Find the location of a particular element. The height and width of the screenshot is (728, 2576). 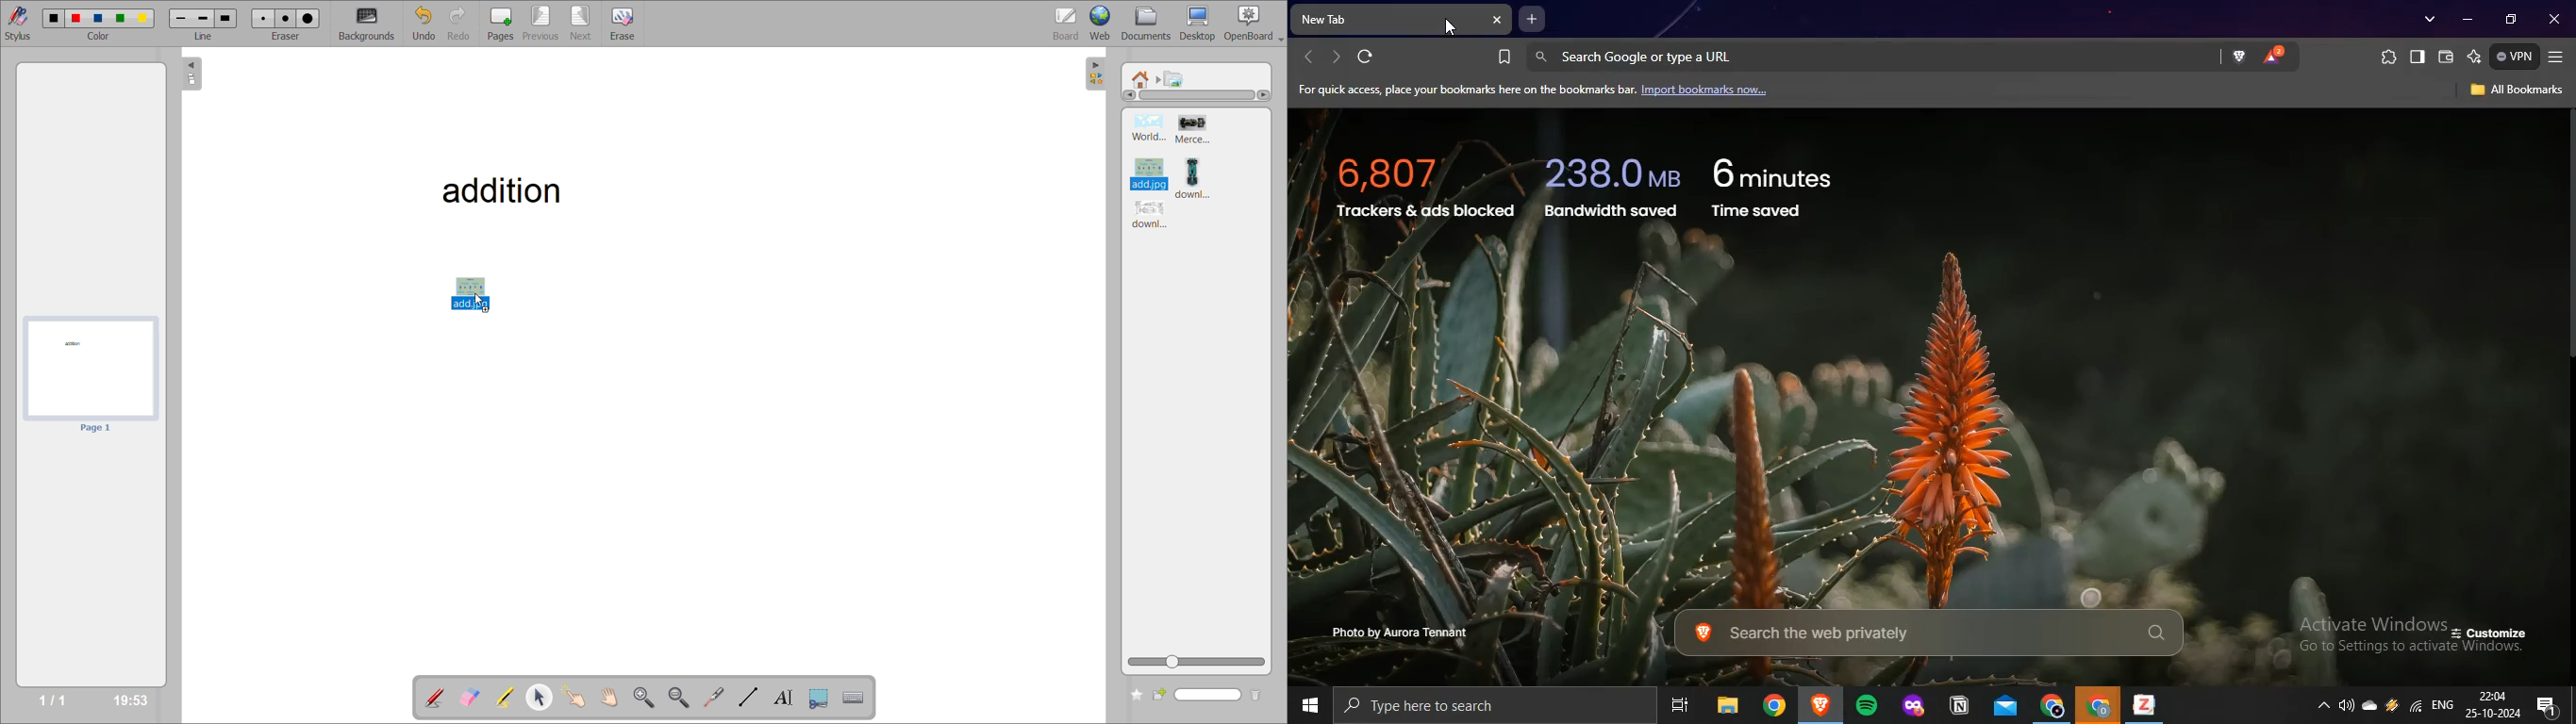

eraser 2 is located at coordinates (282, 18).